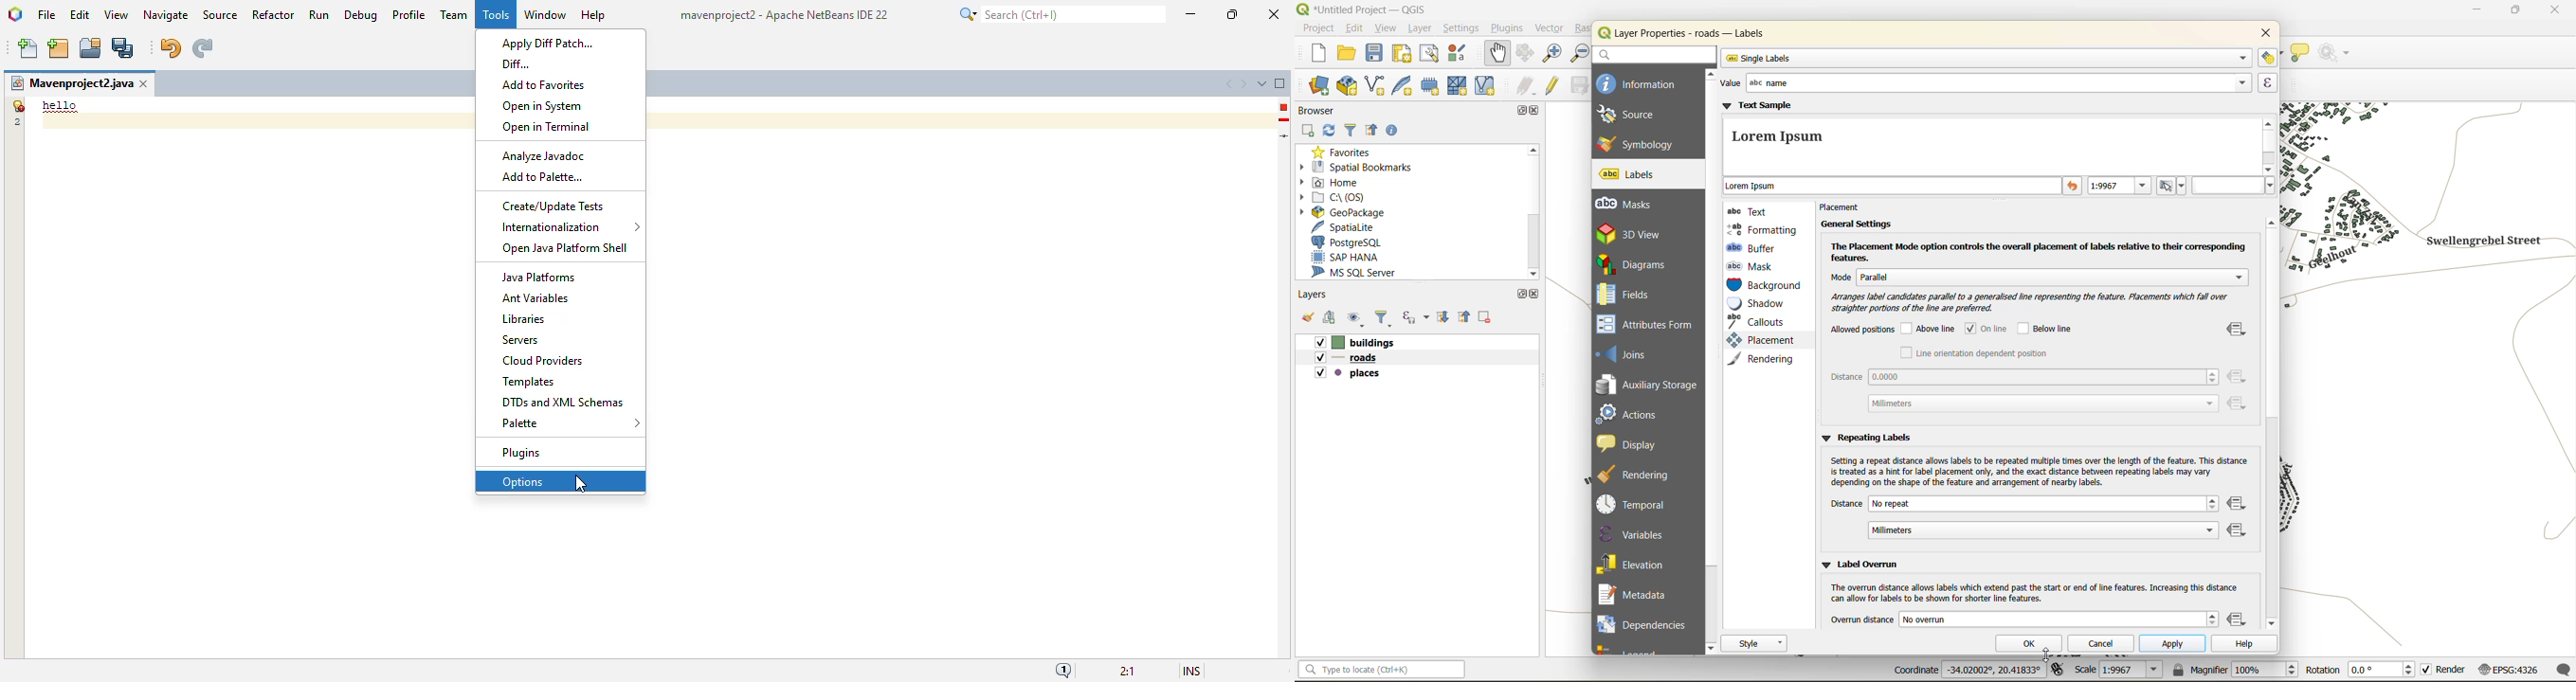 This screenshot has width=2576, height=700. I want to click on layer, so click(1419, 30).